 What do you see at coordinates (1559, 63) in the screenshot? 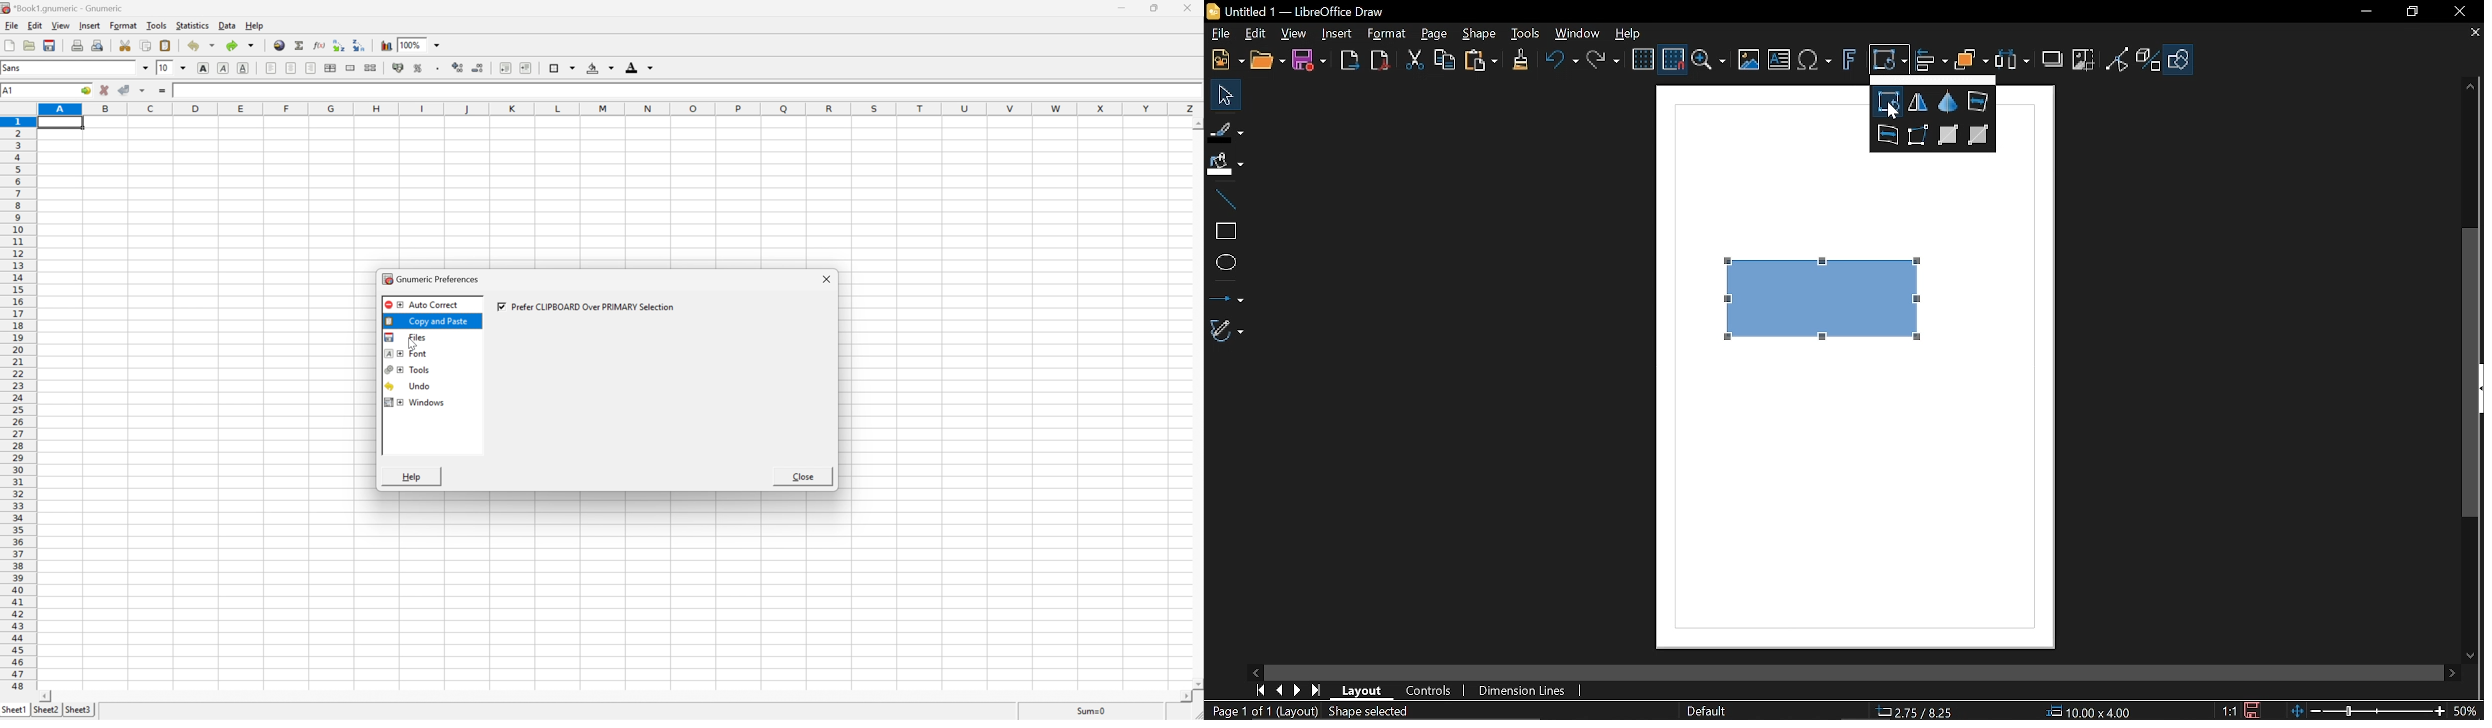
I see `Undo` at bounding box center [1559, 63].